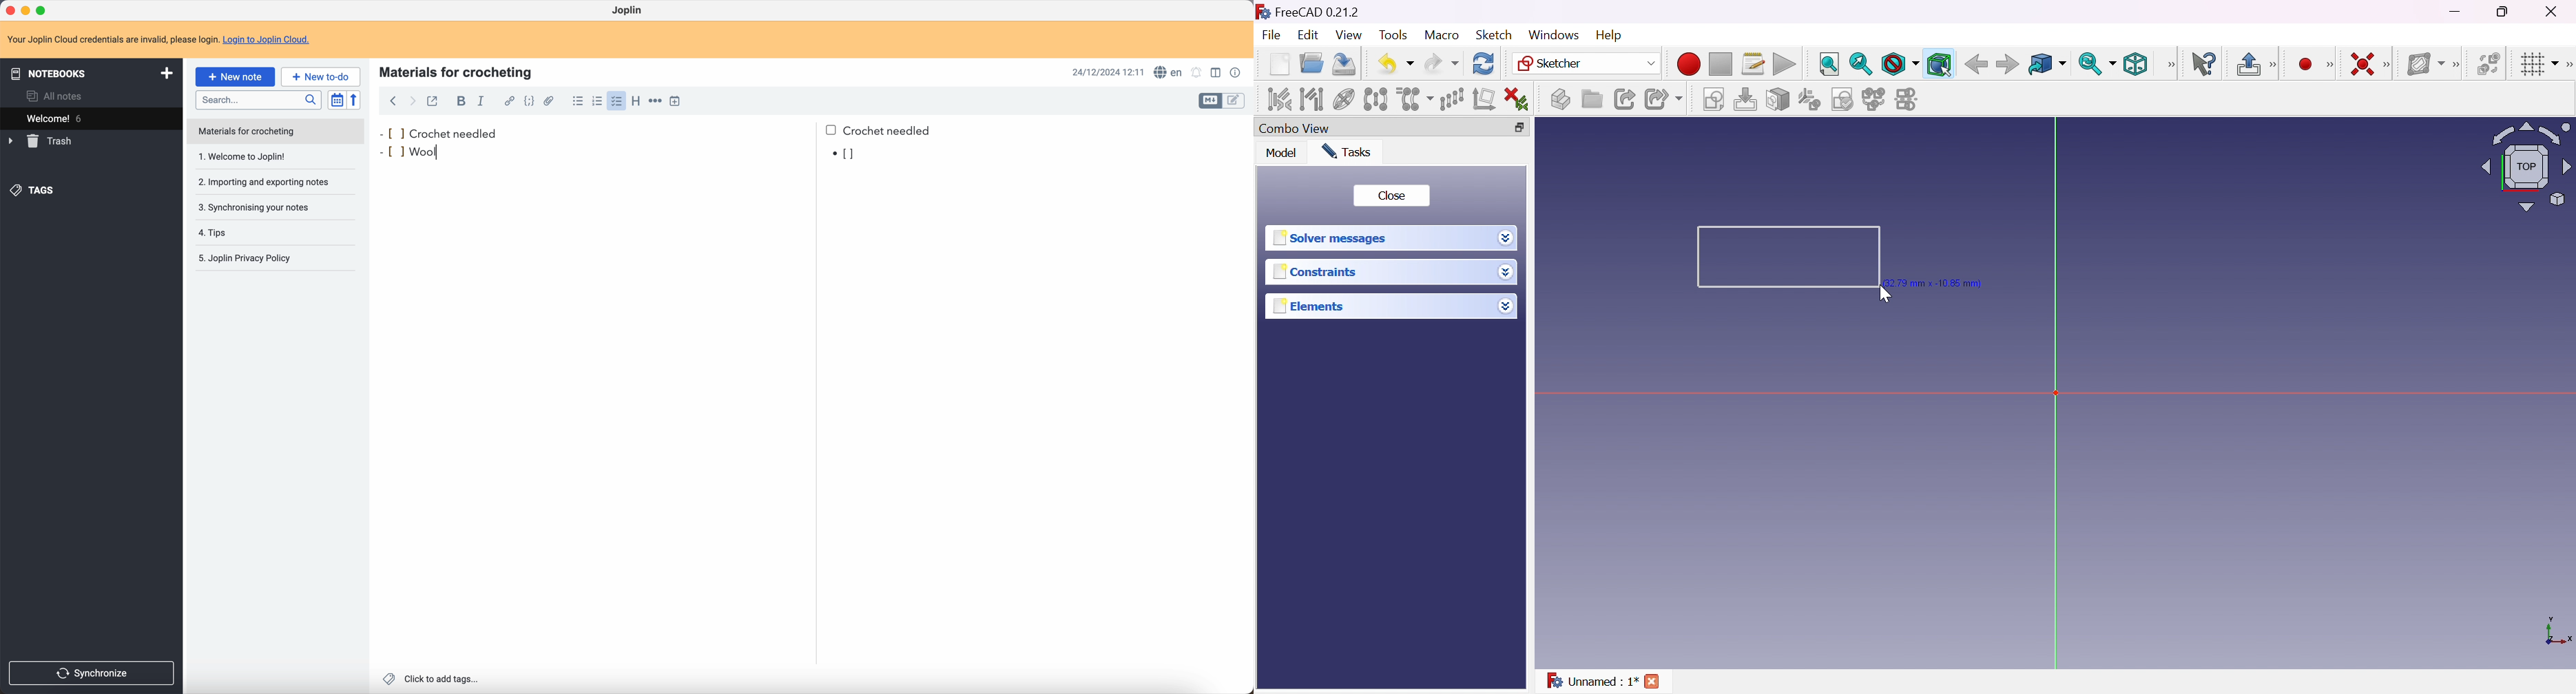 This screenshot has height=700, width=2576. Describe the element at coordinates (57, 96) in the screenshot. I see `all notes` at that location.